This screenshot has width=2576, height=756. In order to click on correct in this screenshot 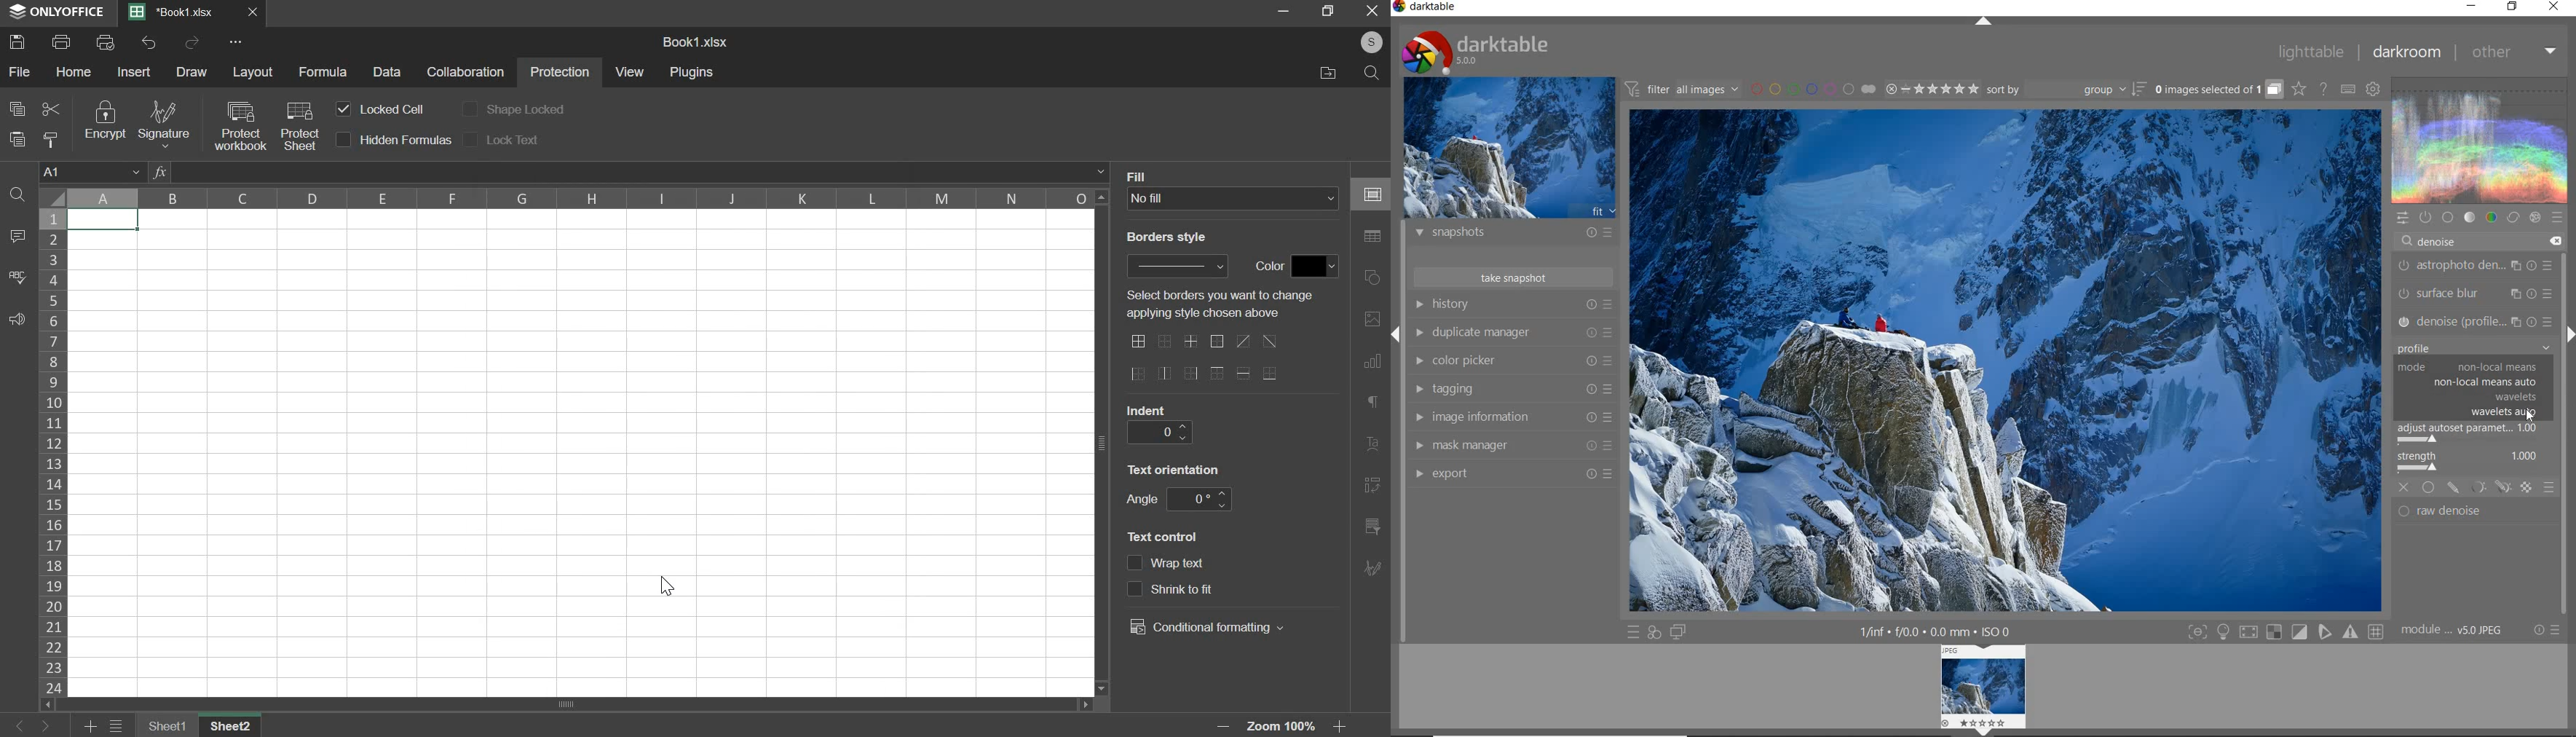, I will do `click(2513, 217)`.